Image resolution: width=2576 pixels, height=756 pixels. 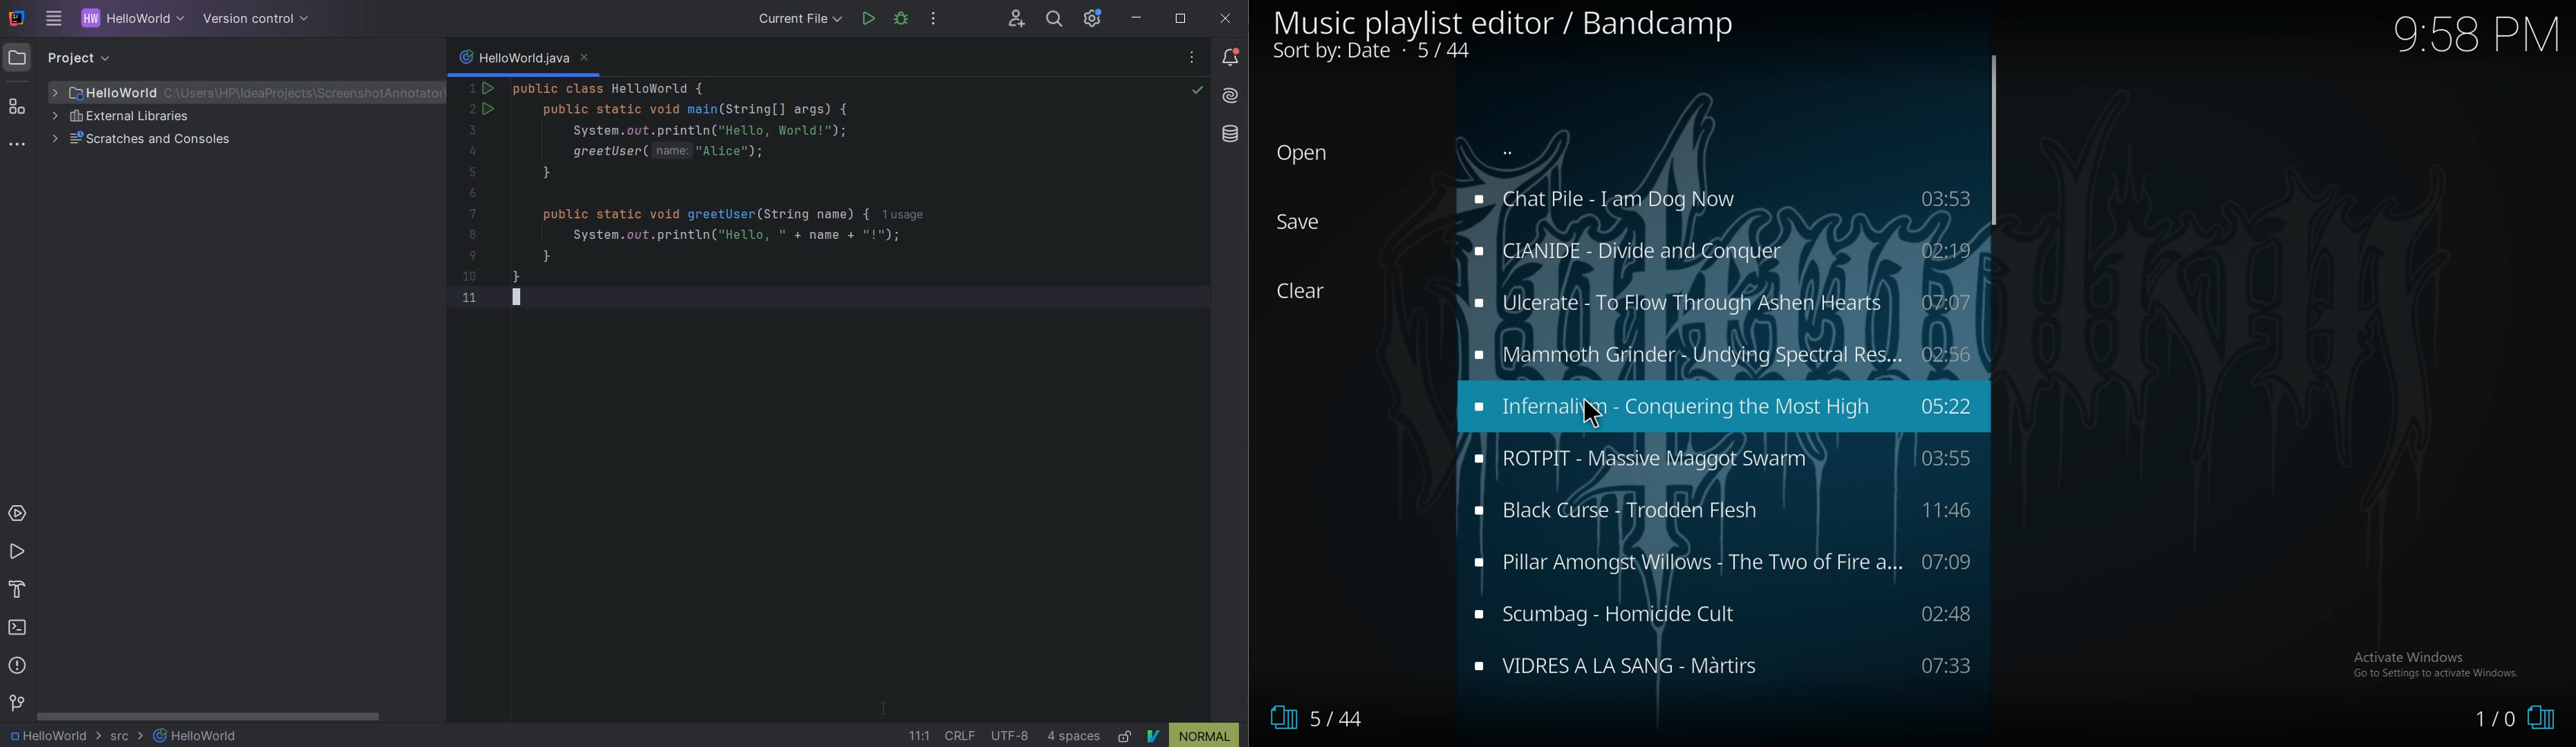 What do you see at coordinates (1723, 662) in the screenshot?
I see `music` at bounding box center [1723, 662].